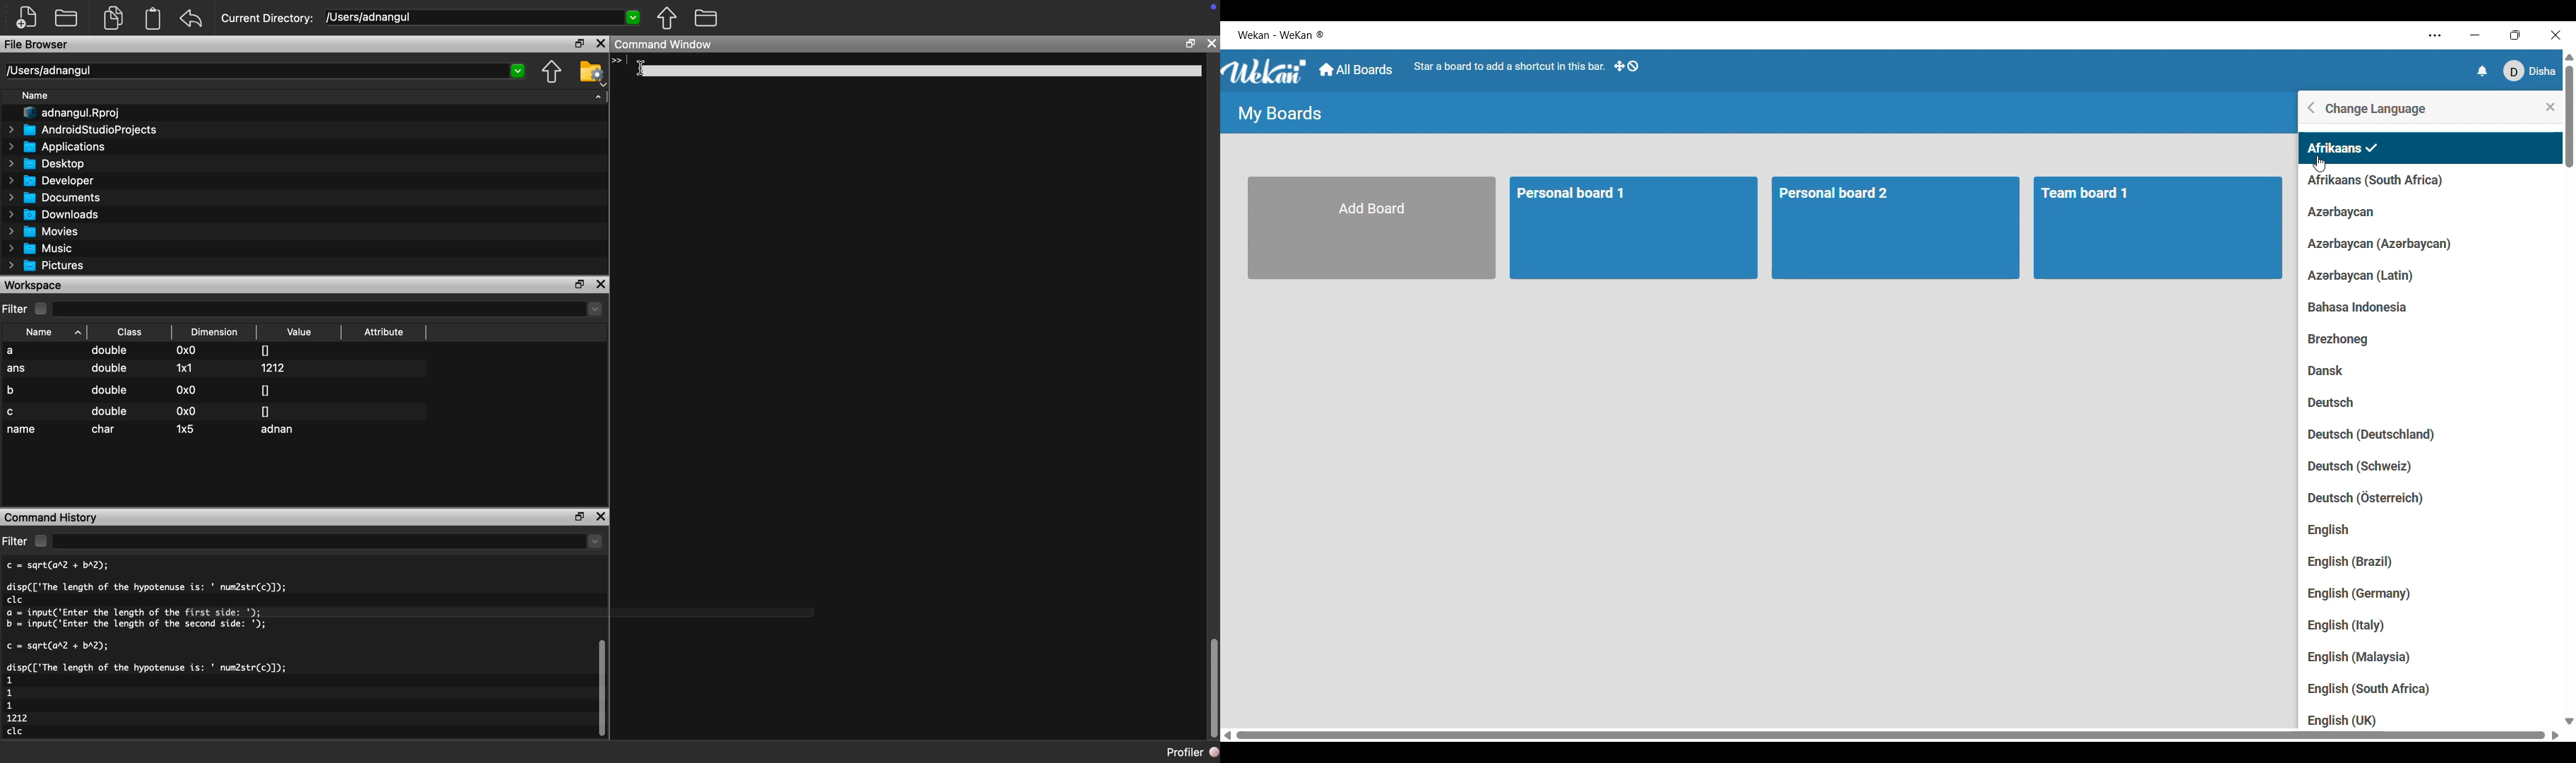  I want to click on profiler, so click(1182, 752).